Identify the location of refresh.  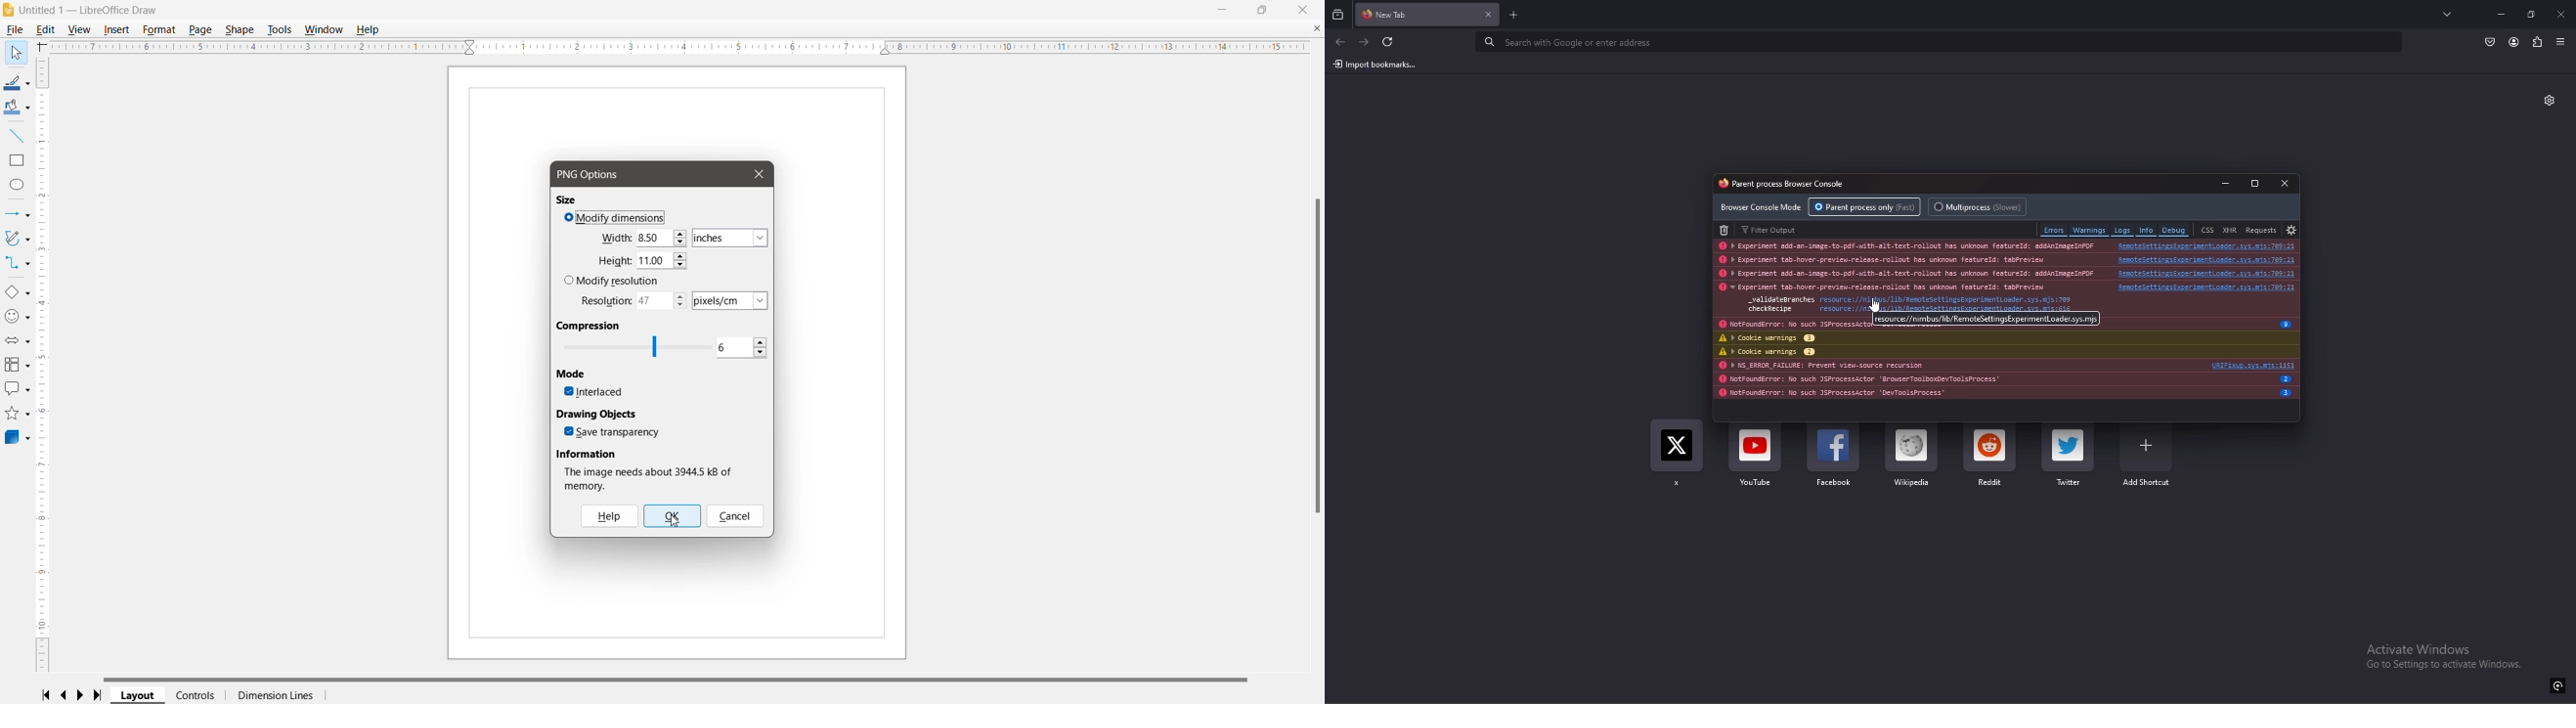
(1389, 42).